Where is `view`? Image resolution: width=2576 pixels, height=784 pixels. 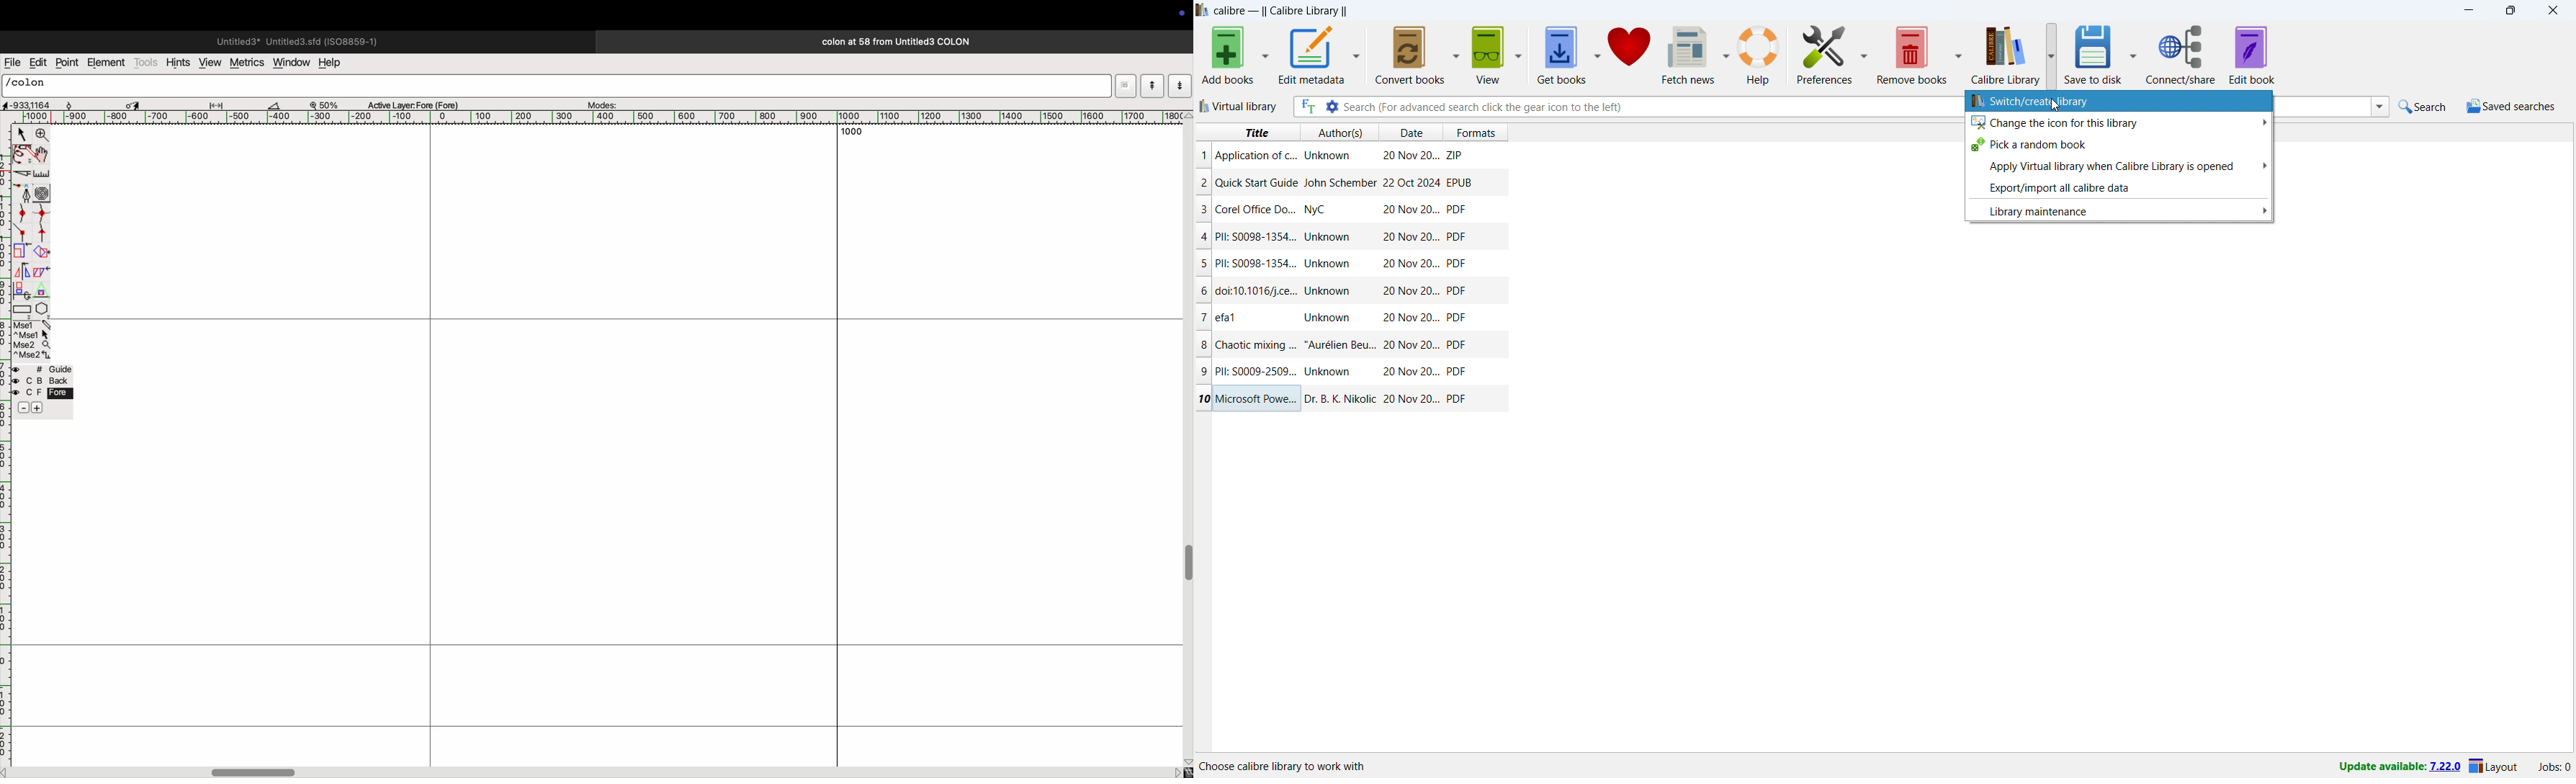
view is located at coordinates (1488, 55).